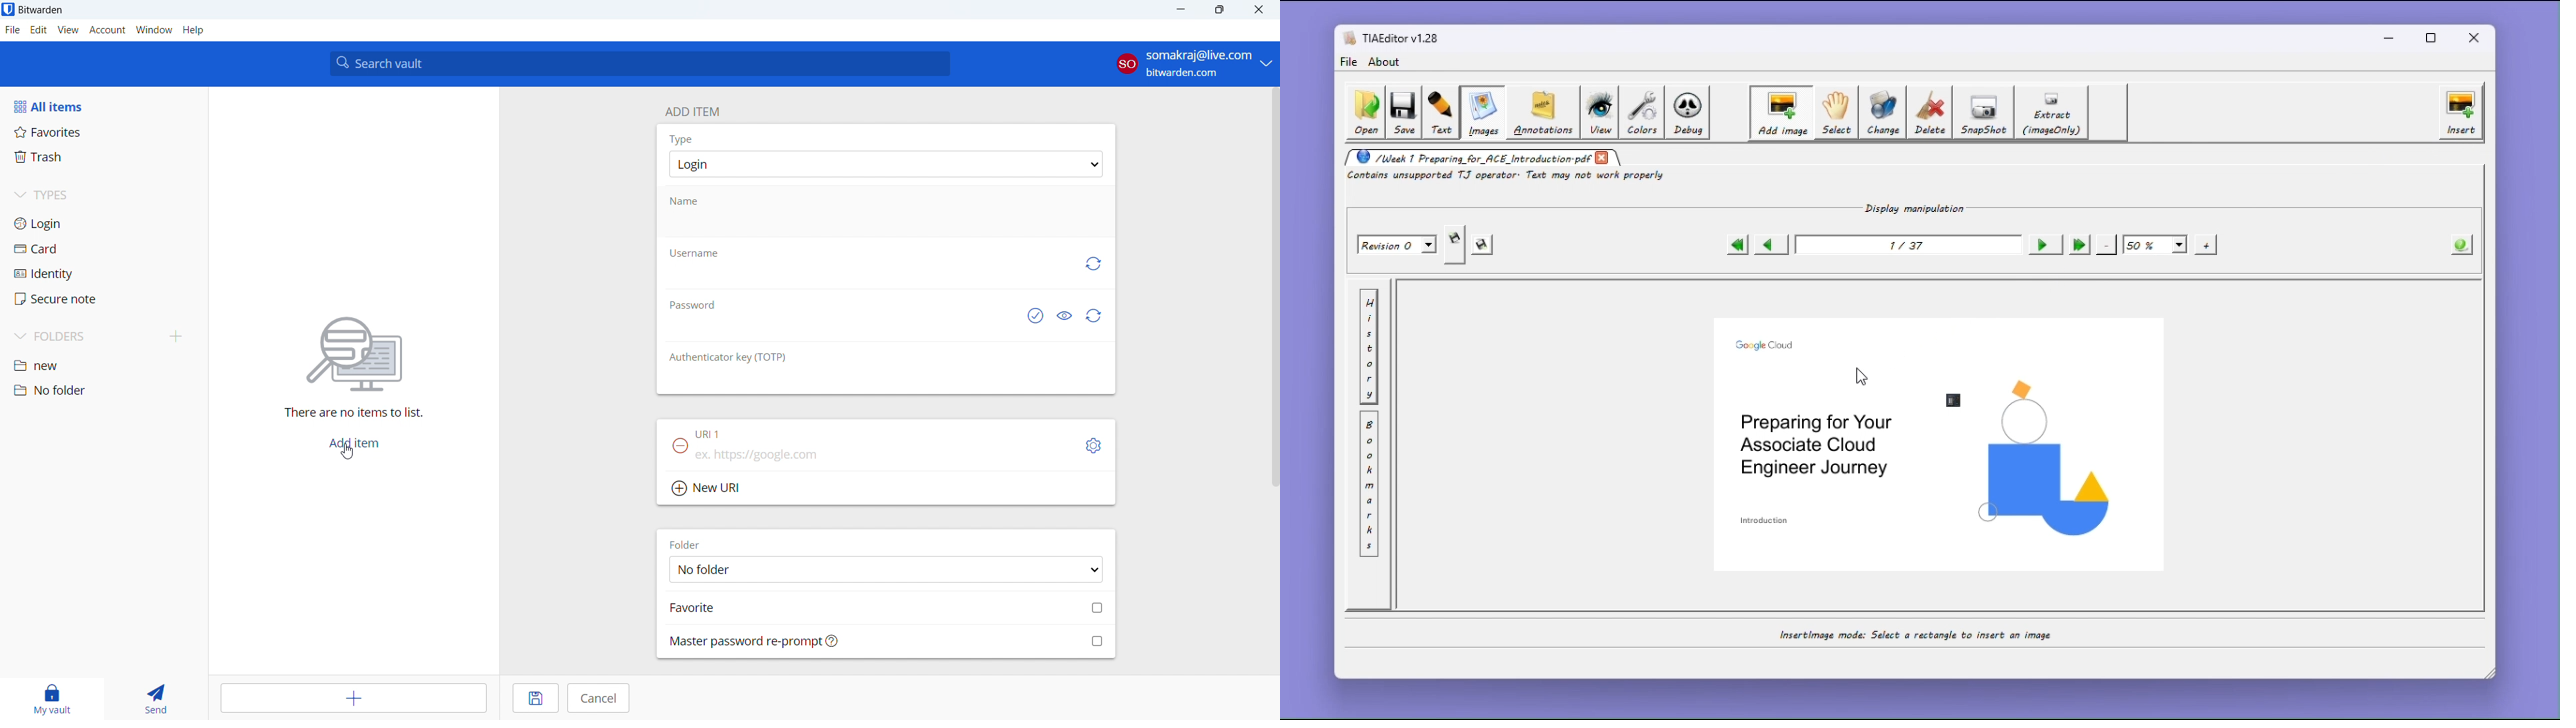 The image size is (2576, 728). What do you see at coordinates (13, 30) in the screenshot?
I see `file` at bounding box center [13, 30].